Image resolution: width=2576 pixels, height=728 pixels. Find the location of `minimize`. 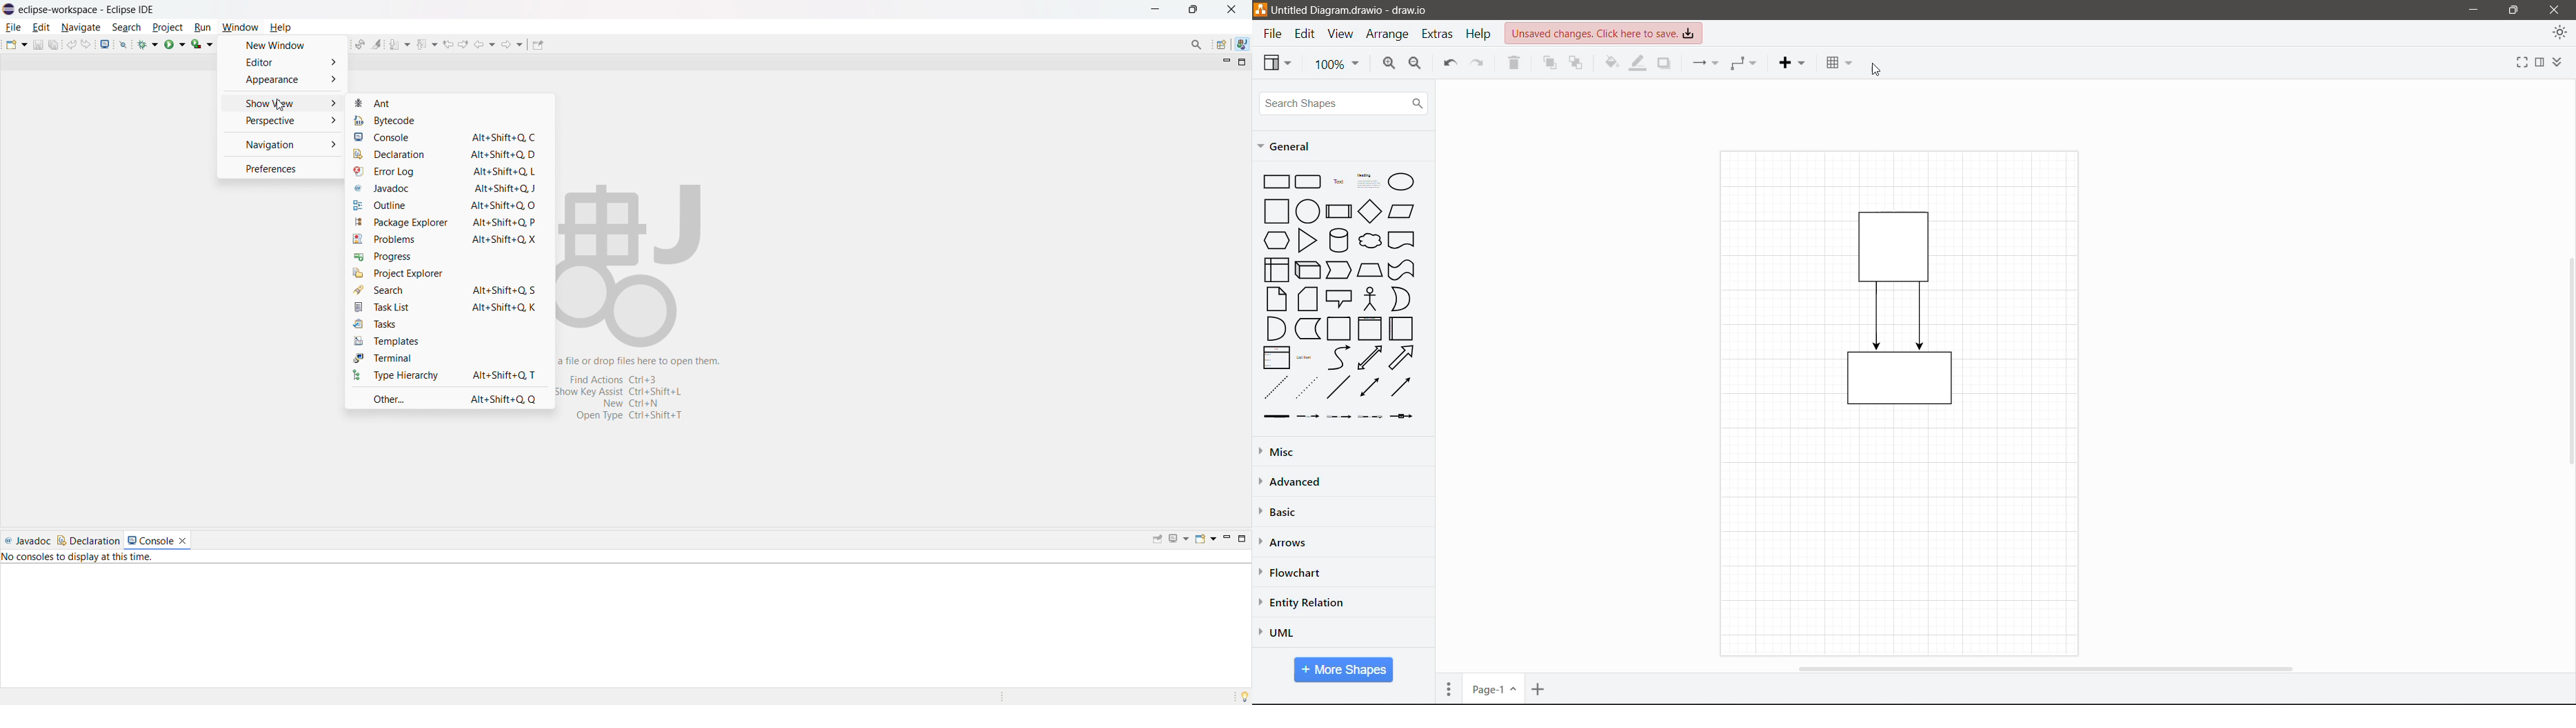

minimize is located at coordinates (1228, 539).